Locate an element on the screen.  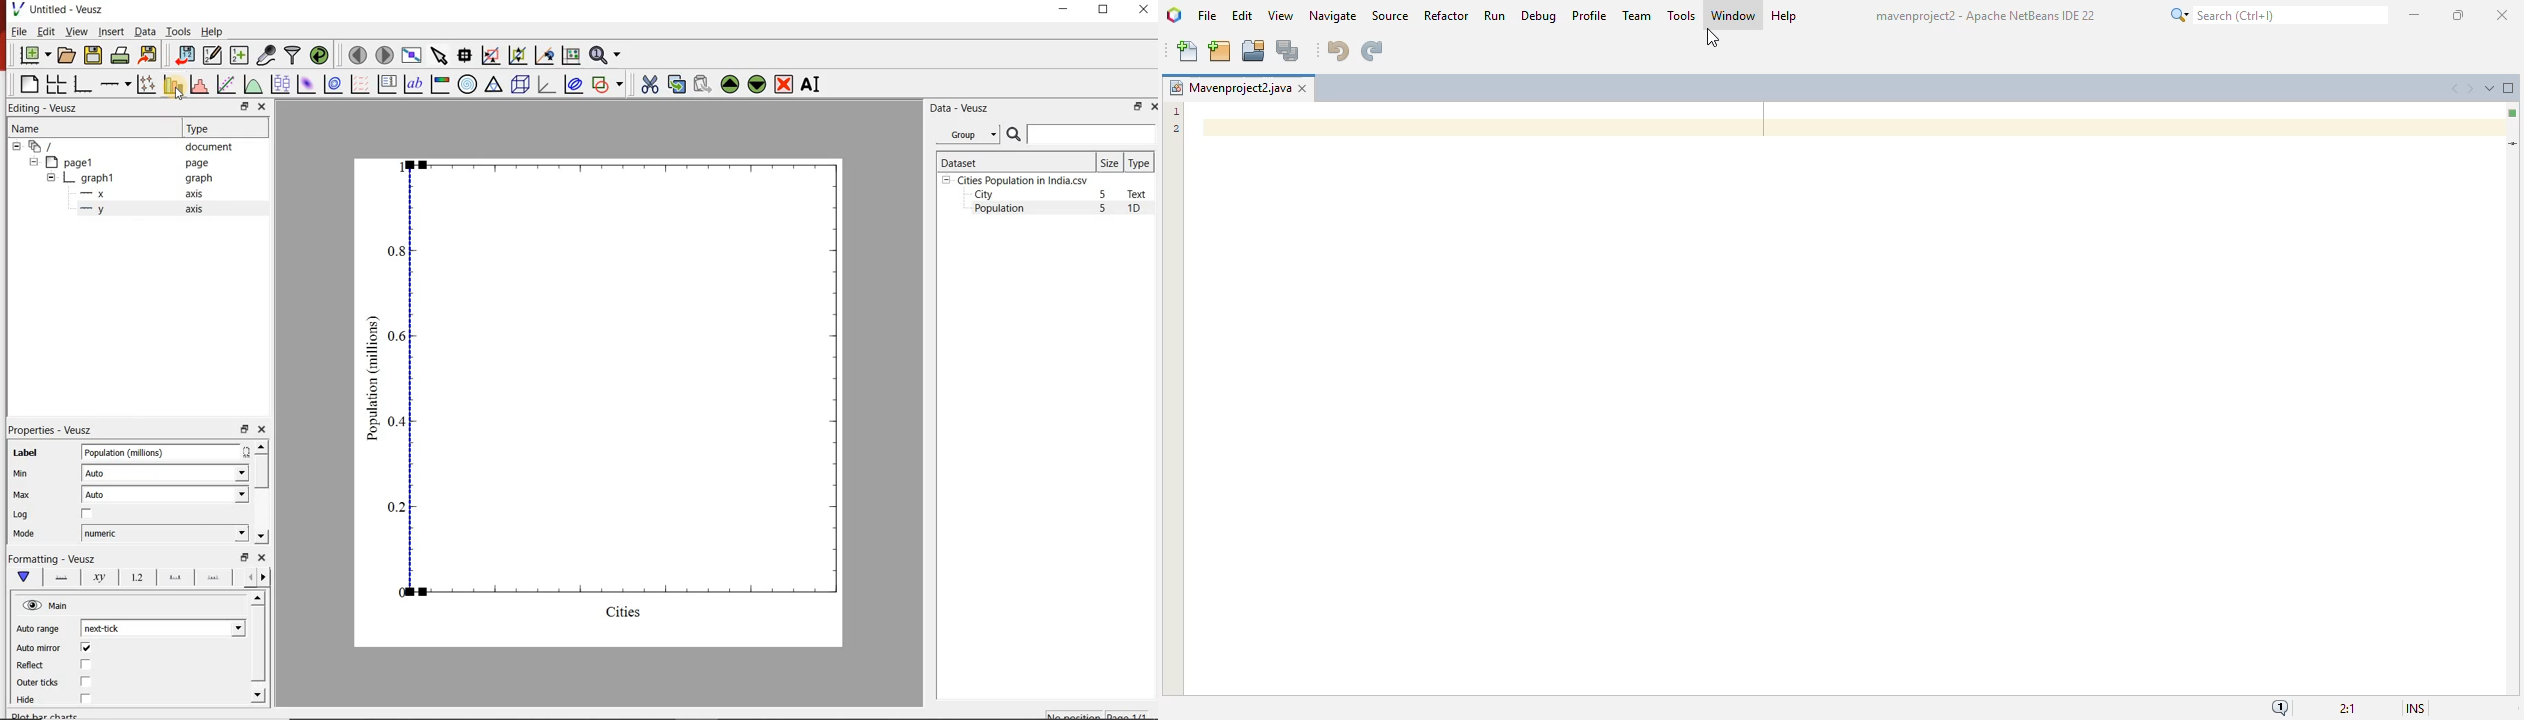
Formatting - Veusz is located at coordinates (53, 559).